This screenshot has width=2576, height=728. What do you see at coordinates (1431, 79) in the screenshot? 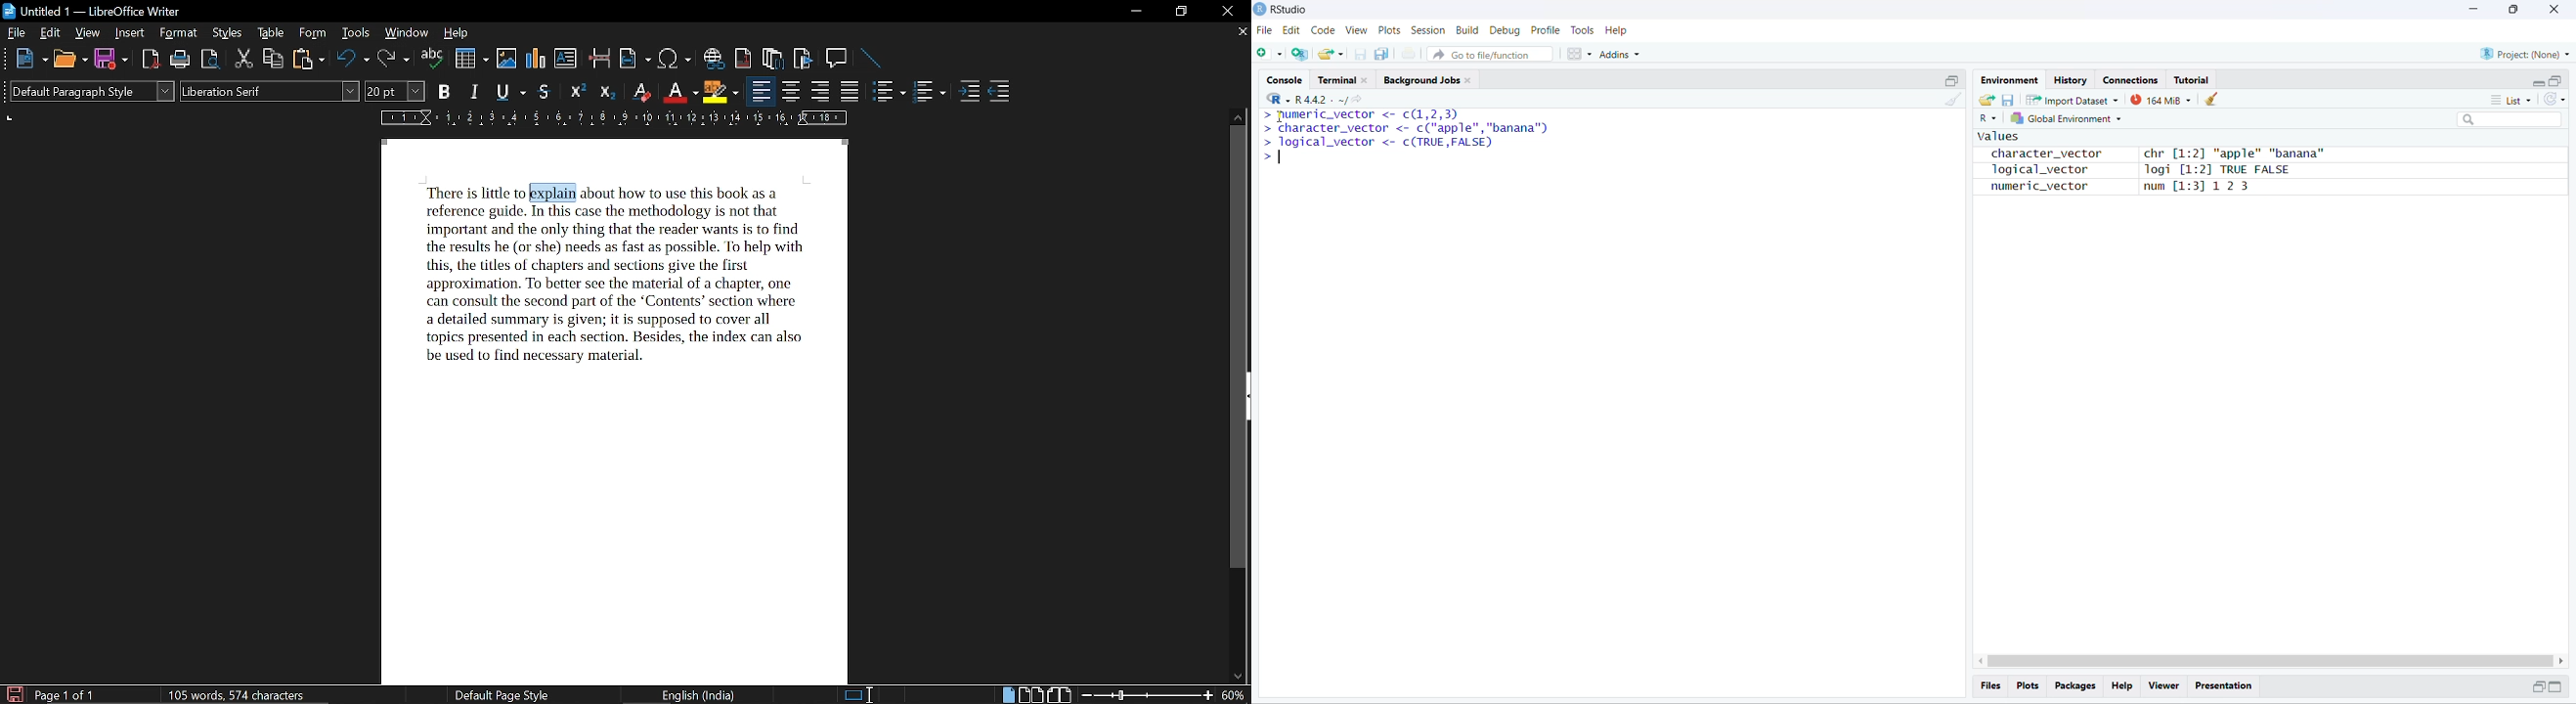
I see `Background Jobs` at bounding box center [1431, 79].